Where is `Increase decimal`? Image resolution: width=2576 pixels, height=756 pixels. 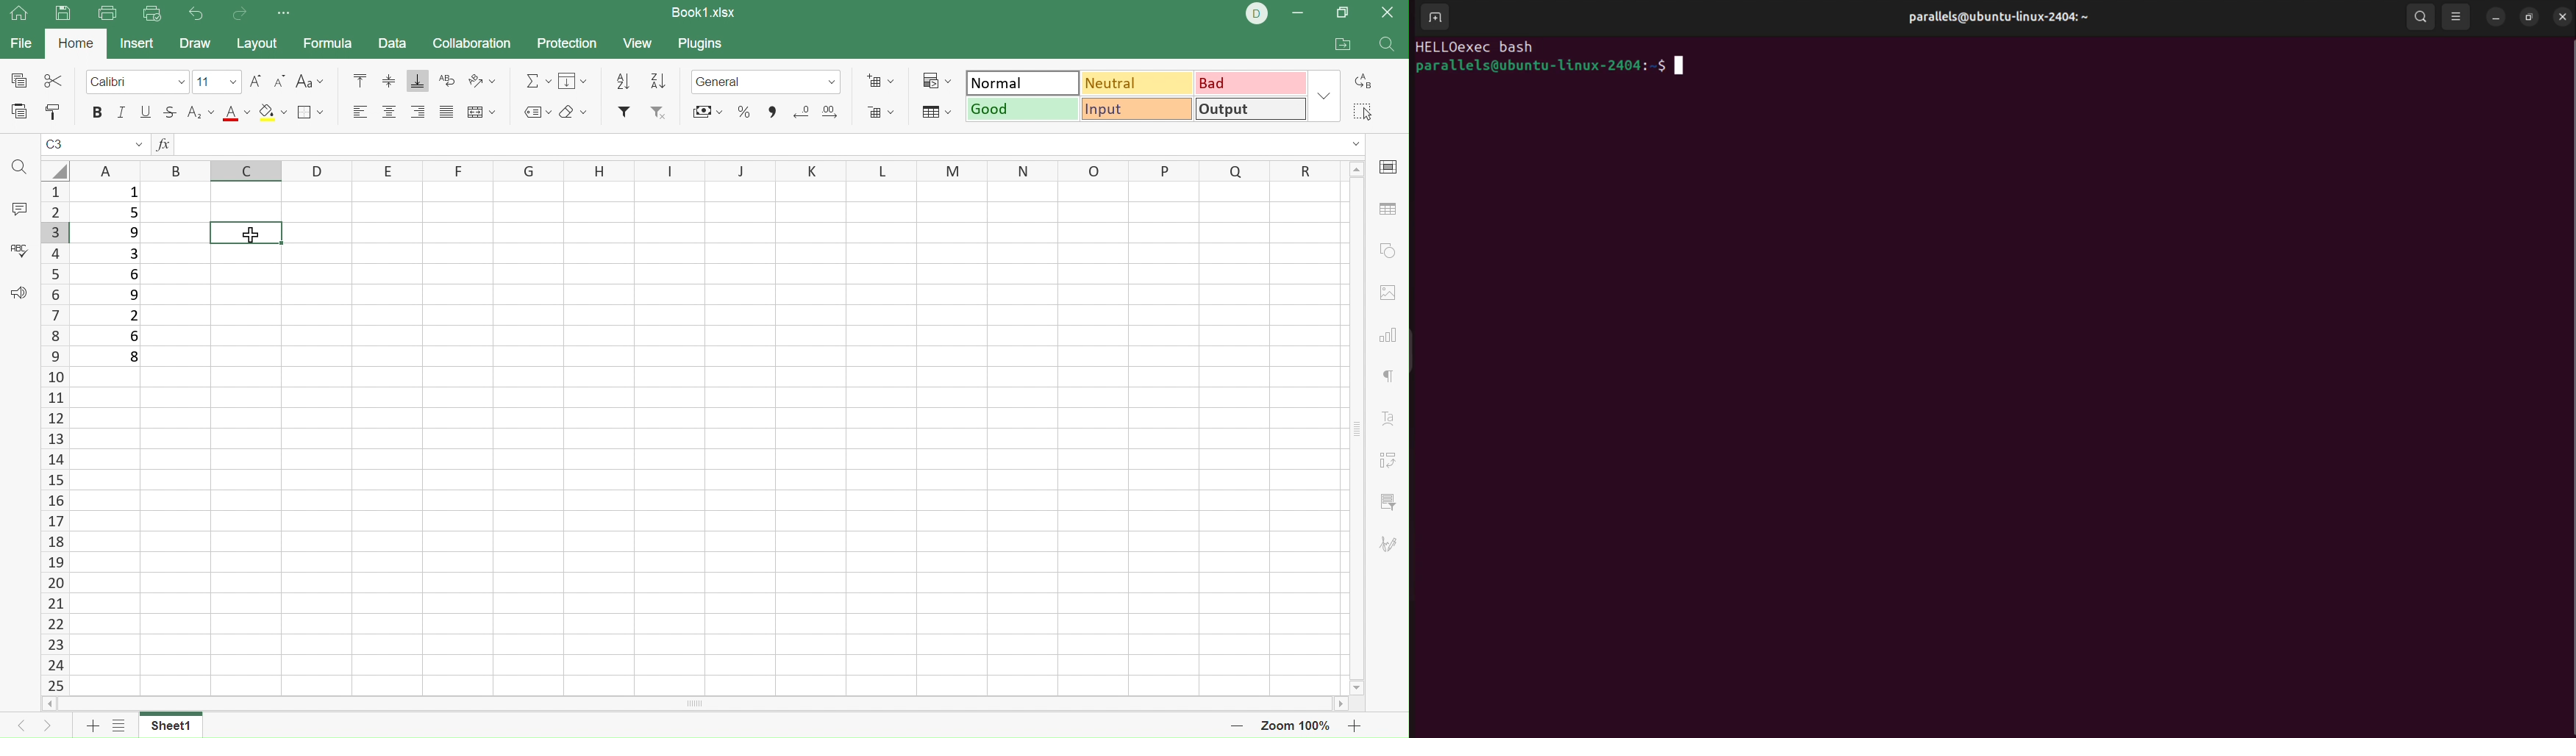 Increase decimal is located at coordinates (836, 113).